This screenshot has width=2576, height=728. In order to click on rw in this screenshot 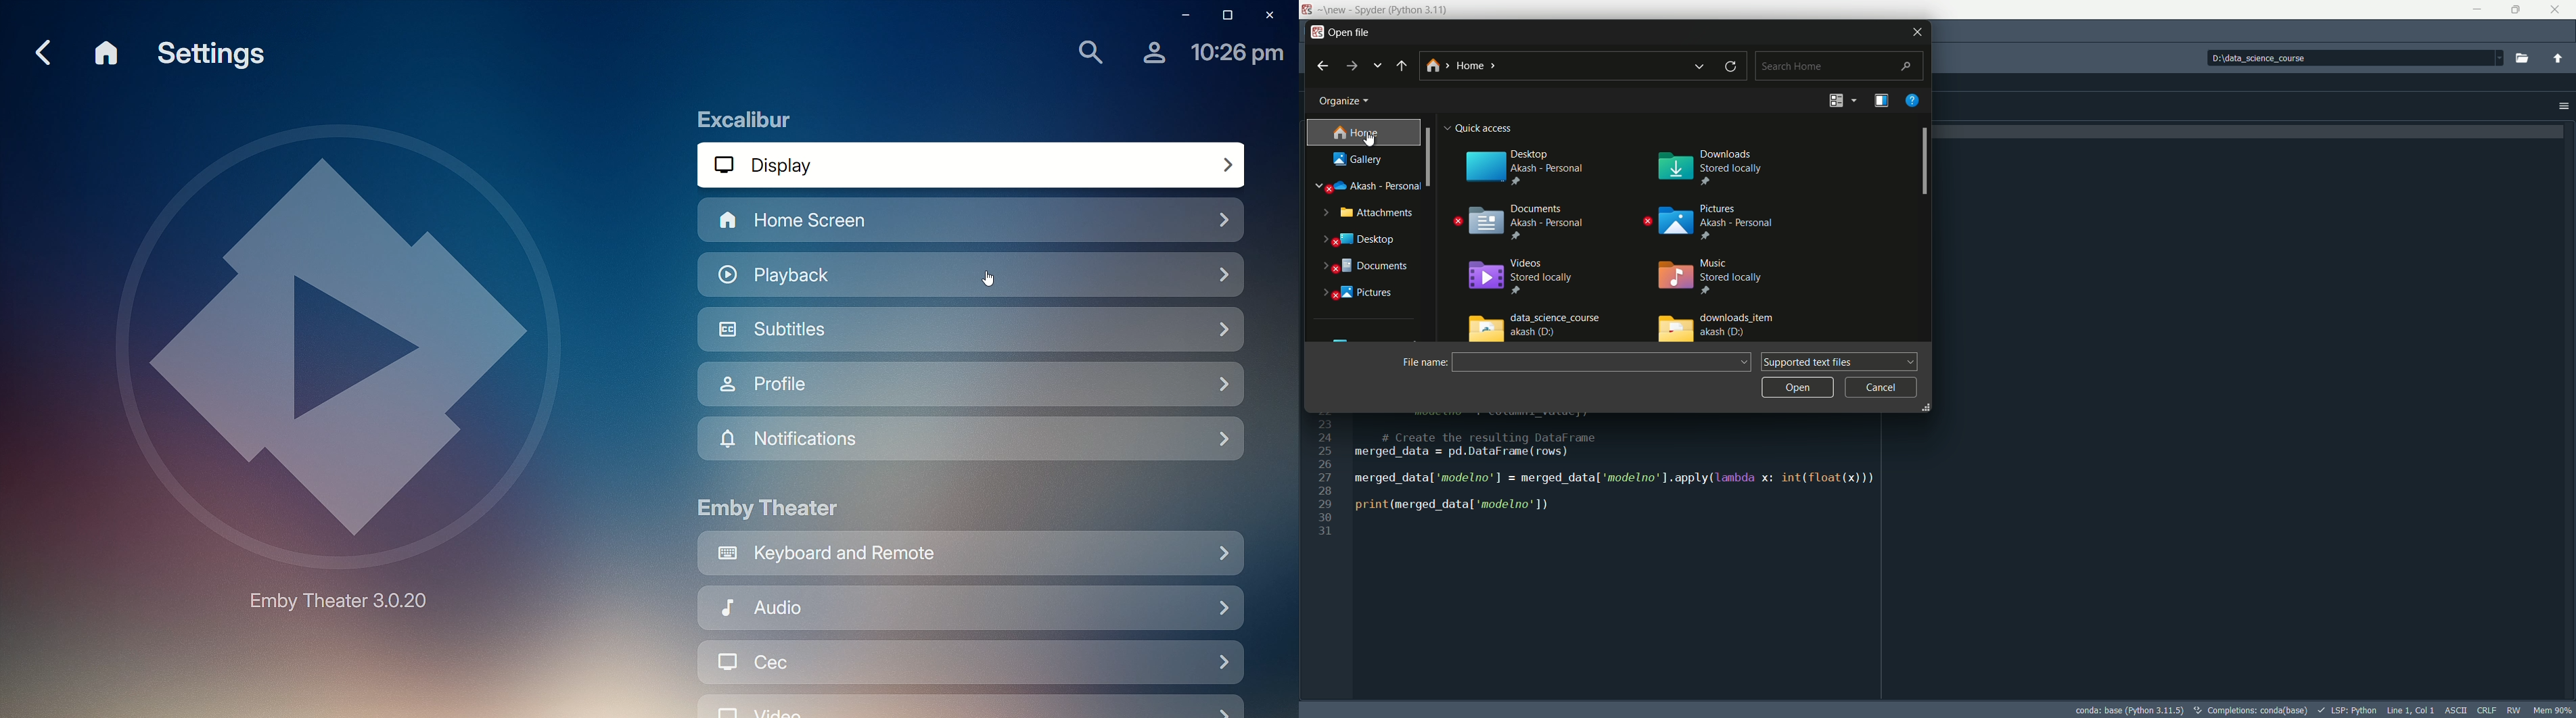, I will do `click(2513, 711)`.